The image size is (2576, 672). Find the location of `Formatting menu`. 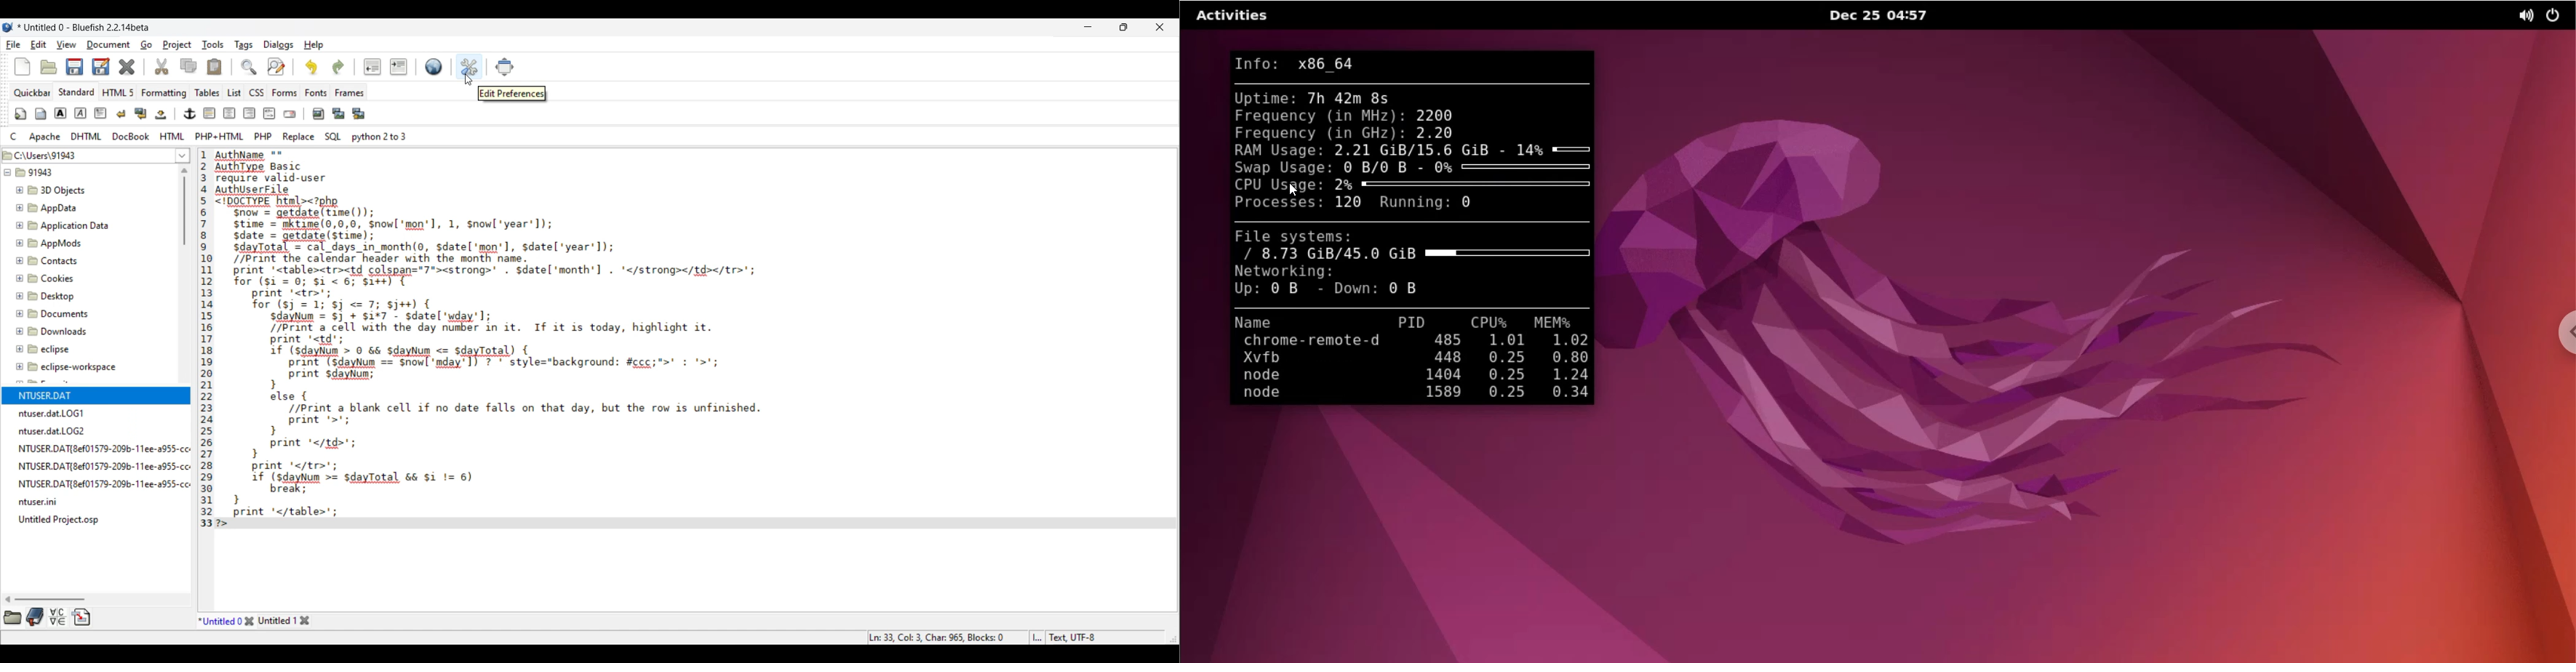

Formatting menu is located at coordinates (163, 93).